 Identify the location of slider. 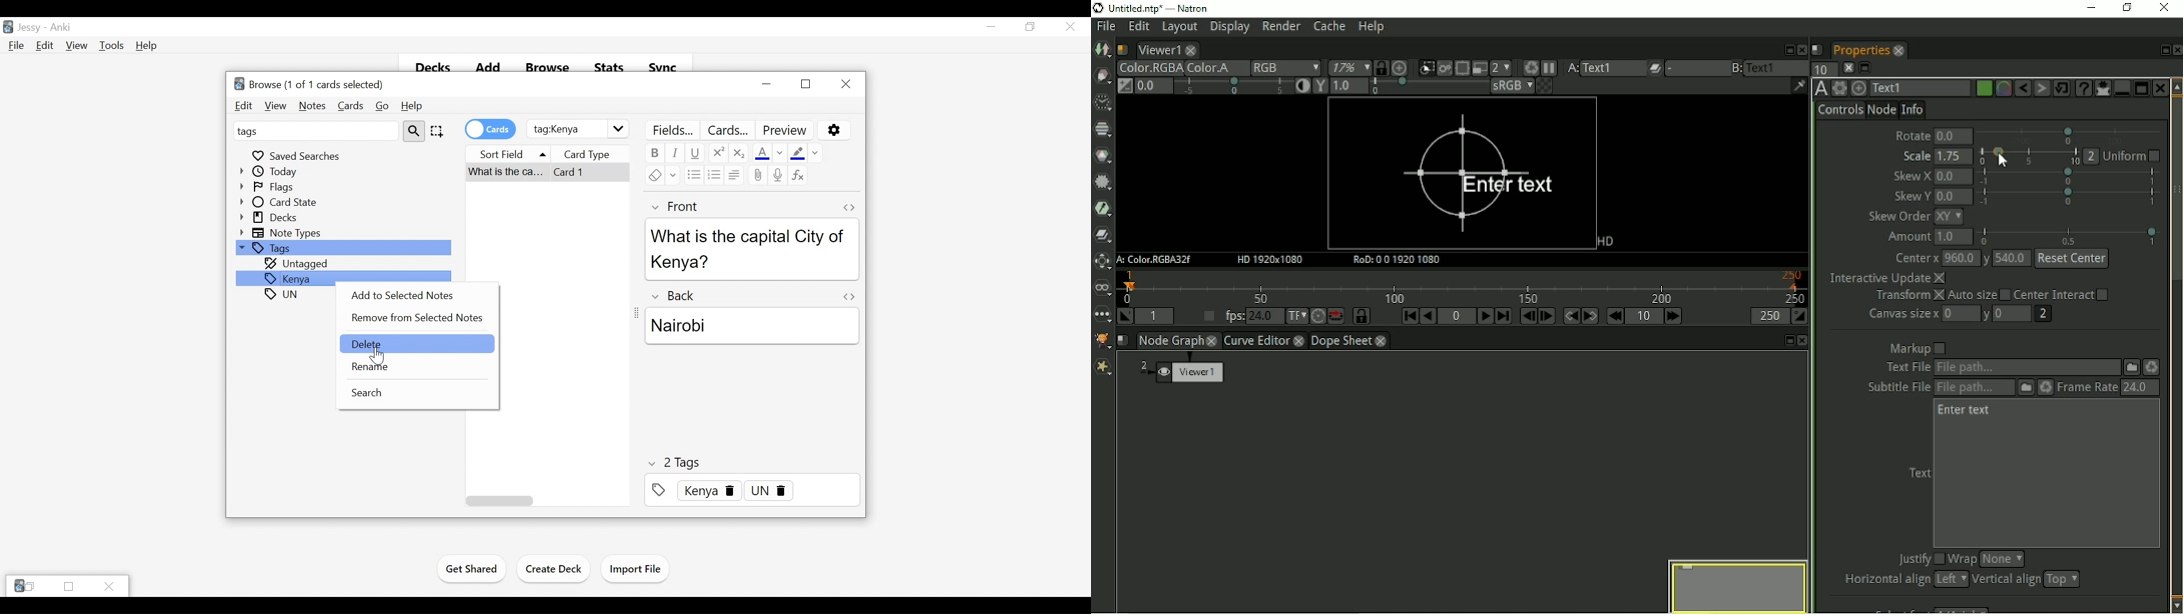
(2029, 155).